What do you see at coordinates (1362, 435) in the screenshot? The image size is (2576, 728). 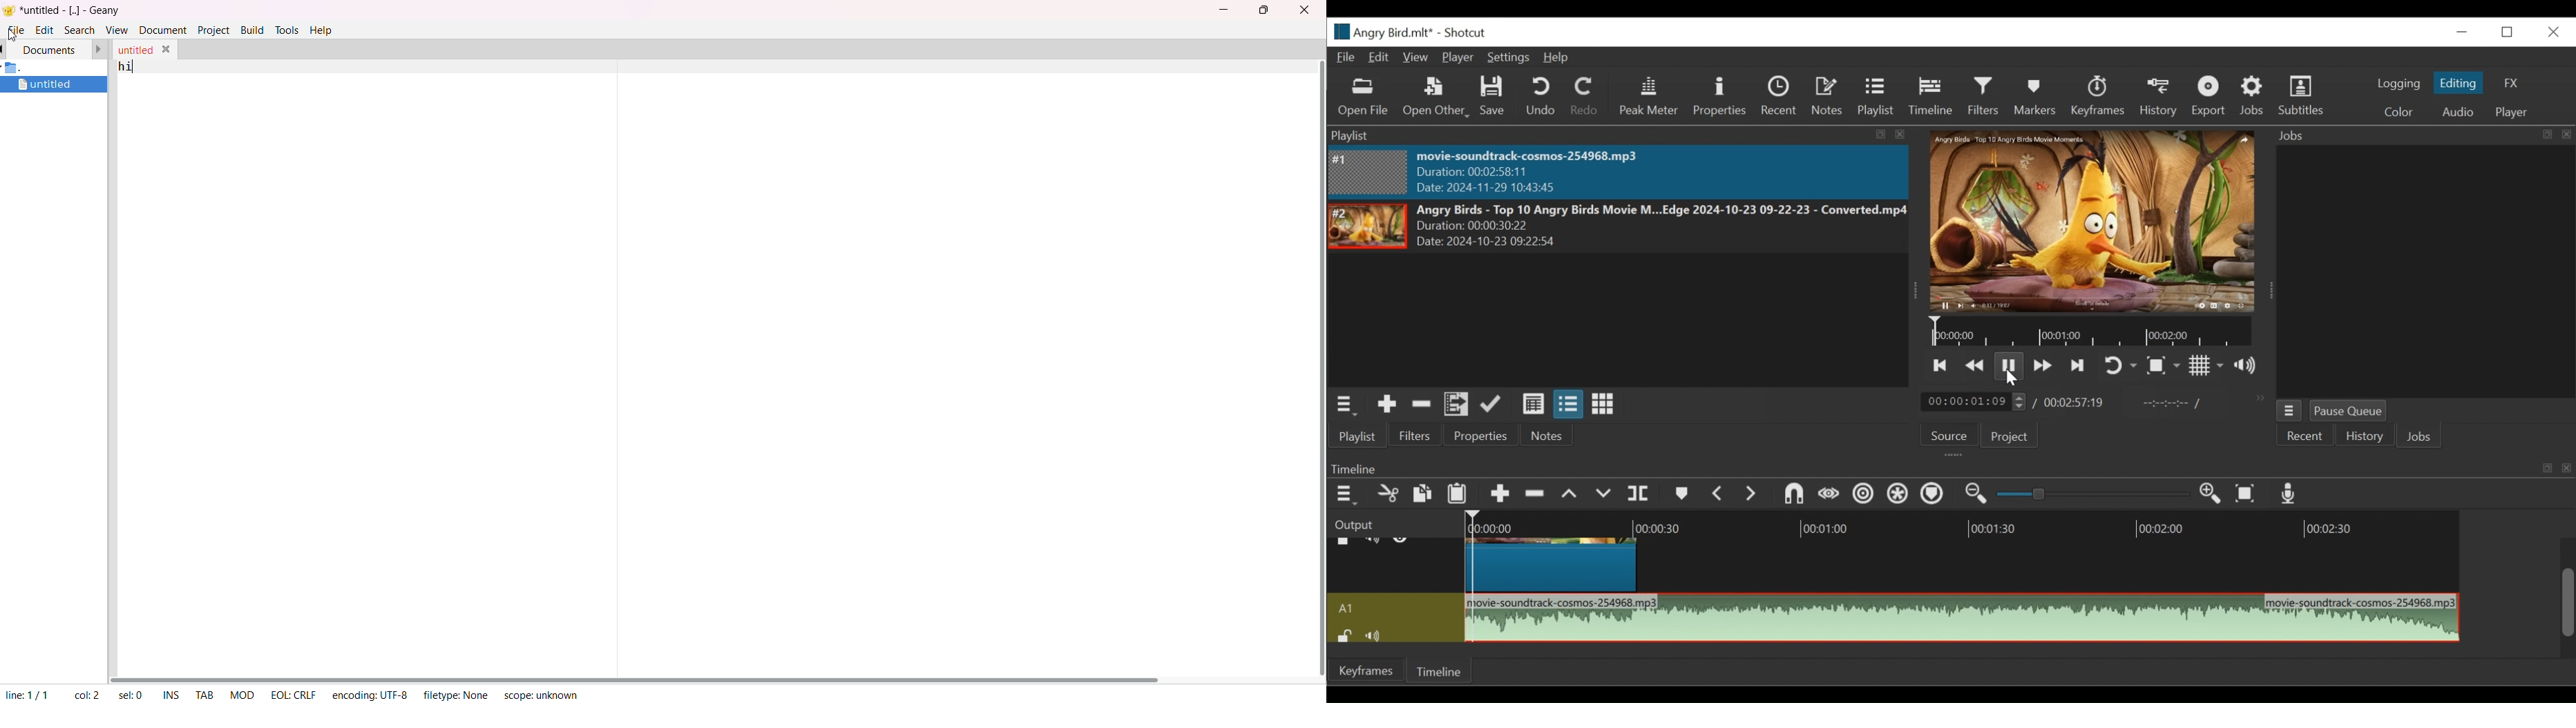 I see `Playlist` at bounding box center [1362, 435].